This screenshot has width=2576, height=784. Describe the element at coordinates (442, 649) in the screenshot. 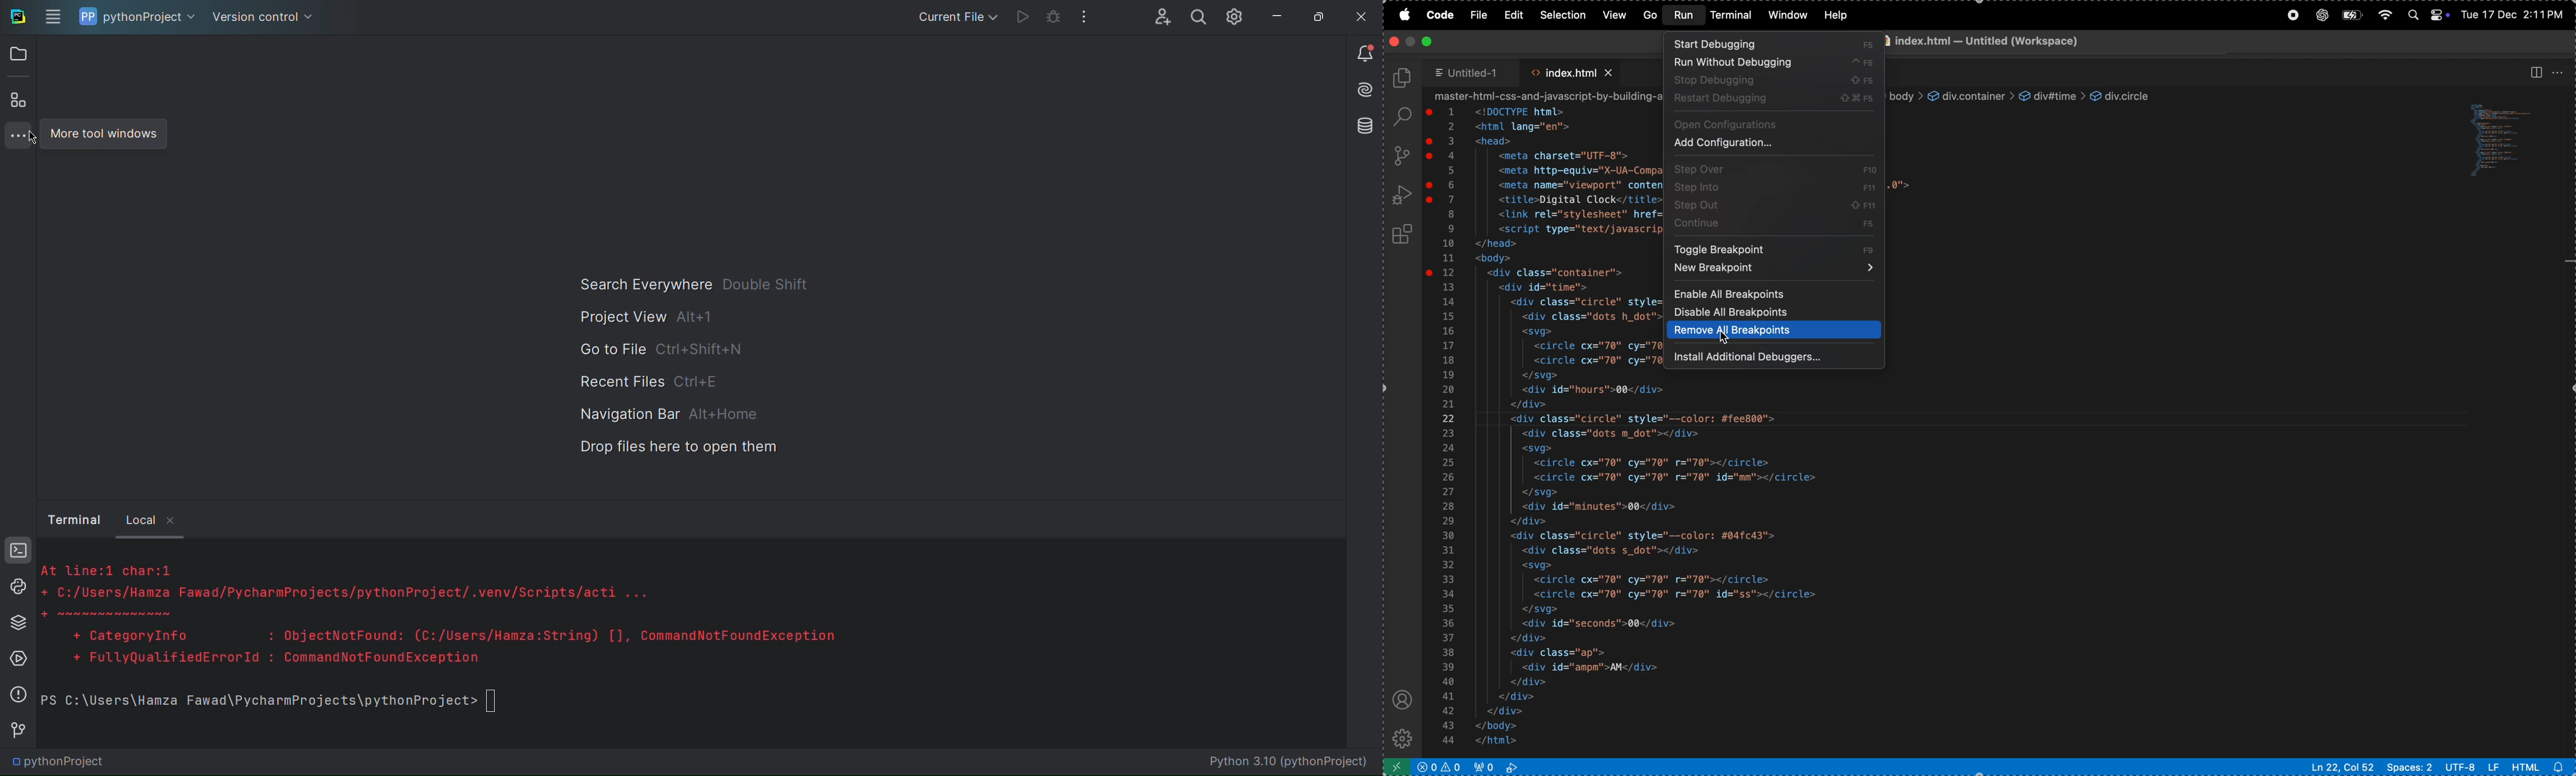

I see `At line:1 char:1 +C:/Users/Hanza Fawad/PycharnProjects/python Project/.venv/Scripts/acti... + CategoryInfo : ObjectNotFound: (C:/Users/Hanza: String) [], ConnandNotFoundException + FullyQualifiedErrorId: Command NotFoundException PS C:\Users\Hamza Fawad\Pychar Projects\pythonProject>` at that location.